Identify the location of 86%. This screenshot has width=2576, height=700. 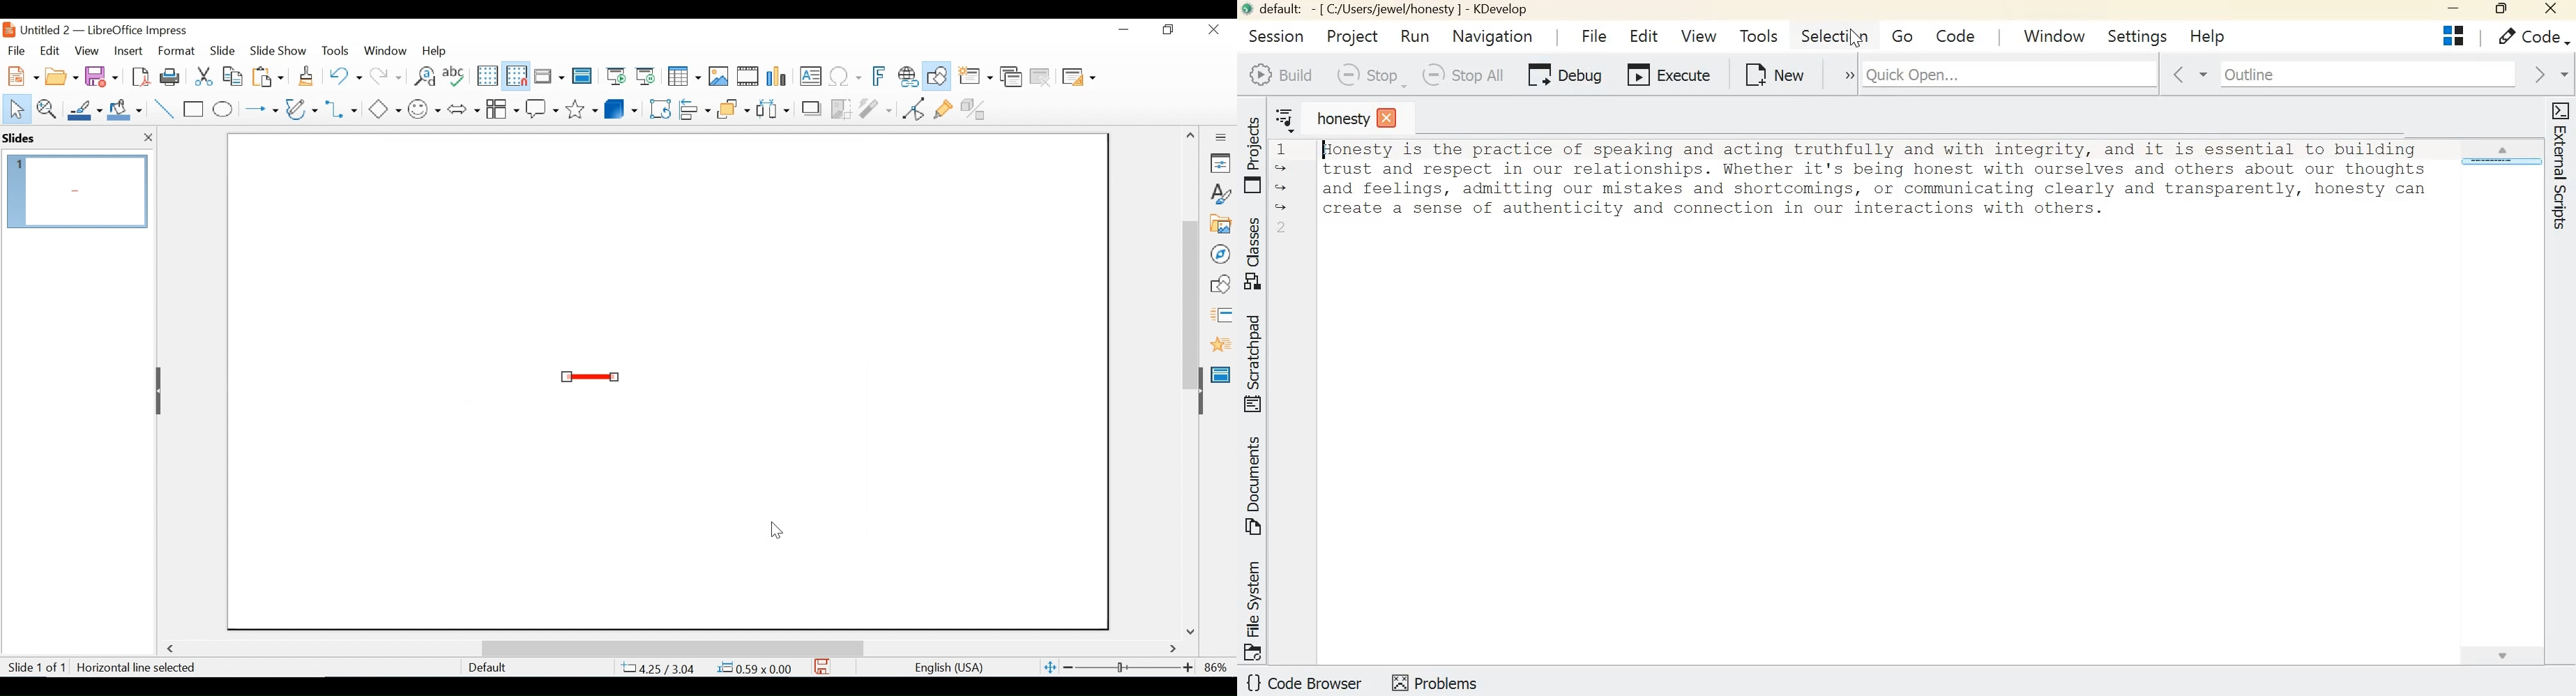
(1219, 667).